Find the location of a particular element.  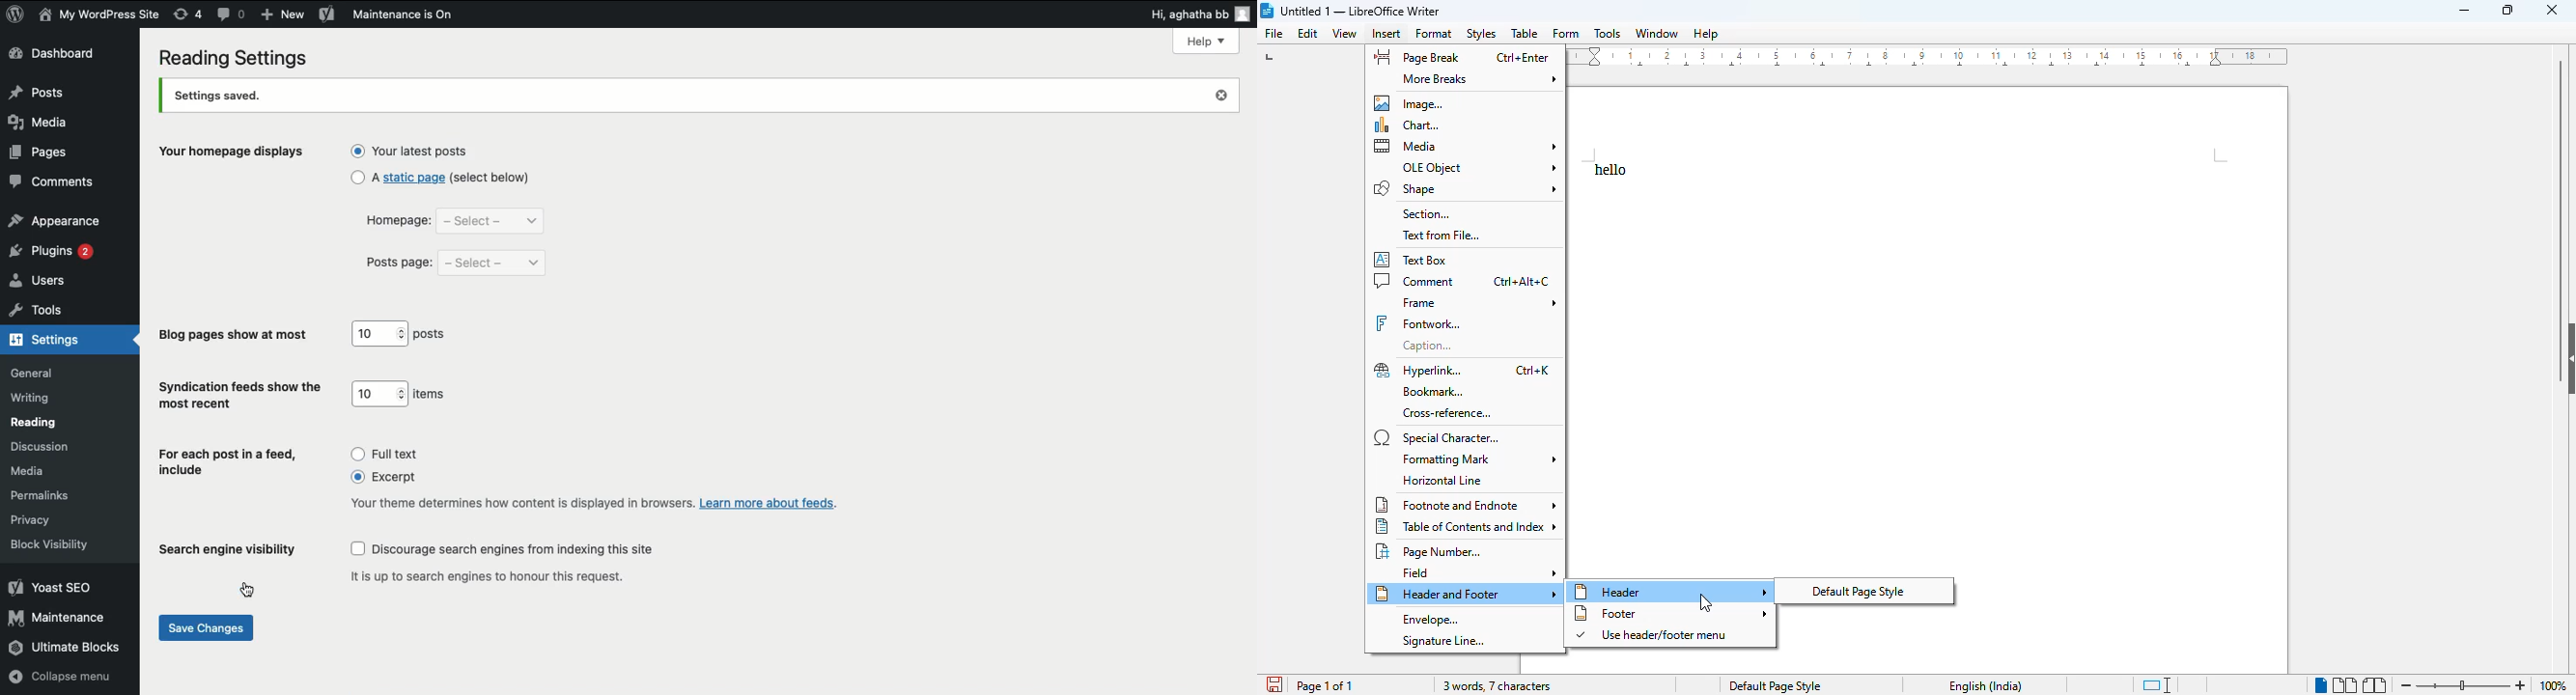

page 1 of 1 is located at coordinates (1325, 686).